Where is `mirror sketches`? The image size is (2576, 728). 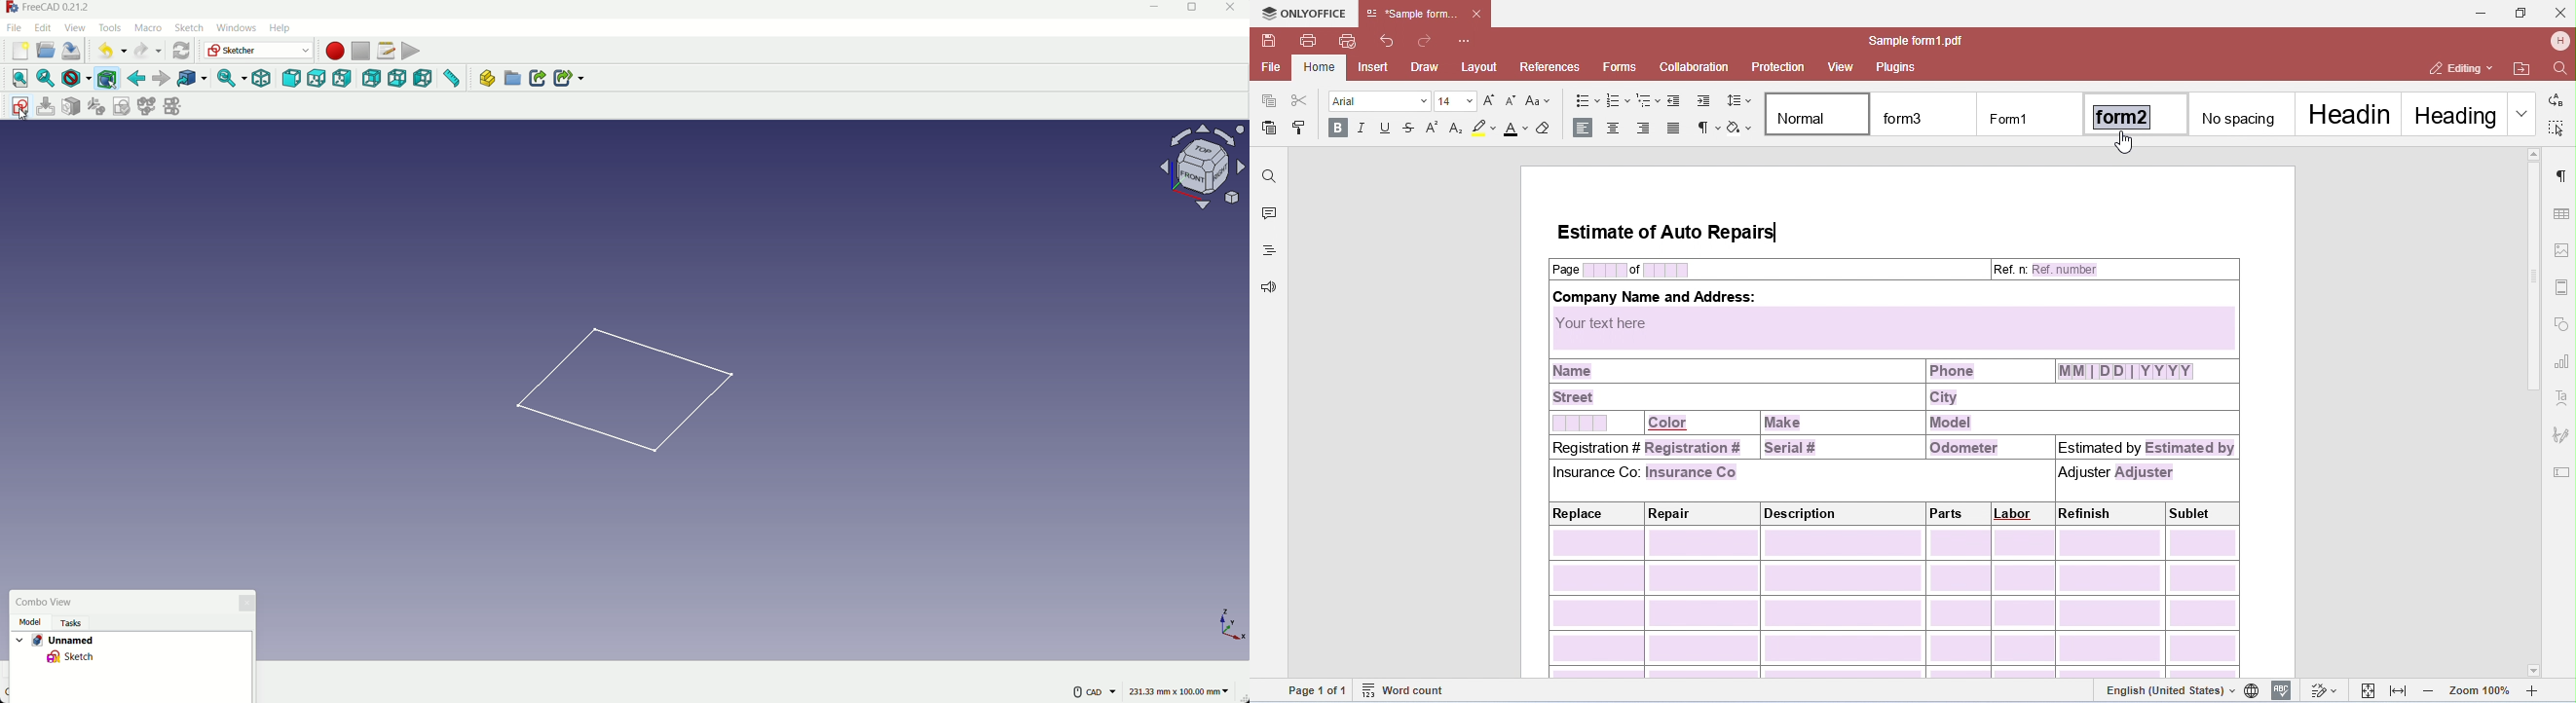 mirror sketches is located at coordinates (170, 105).